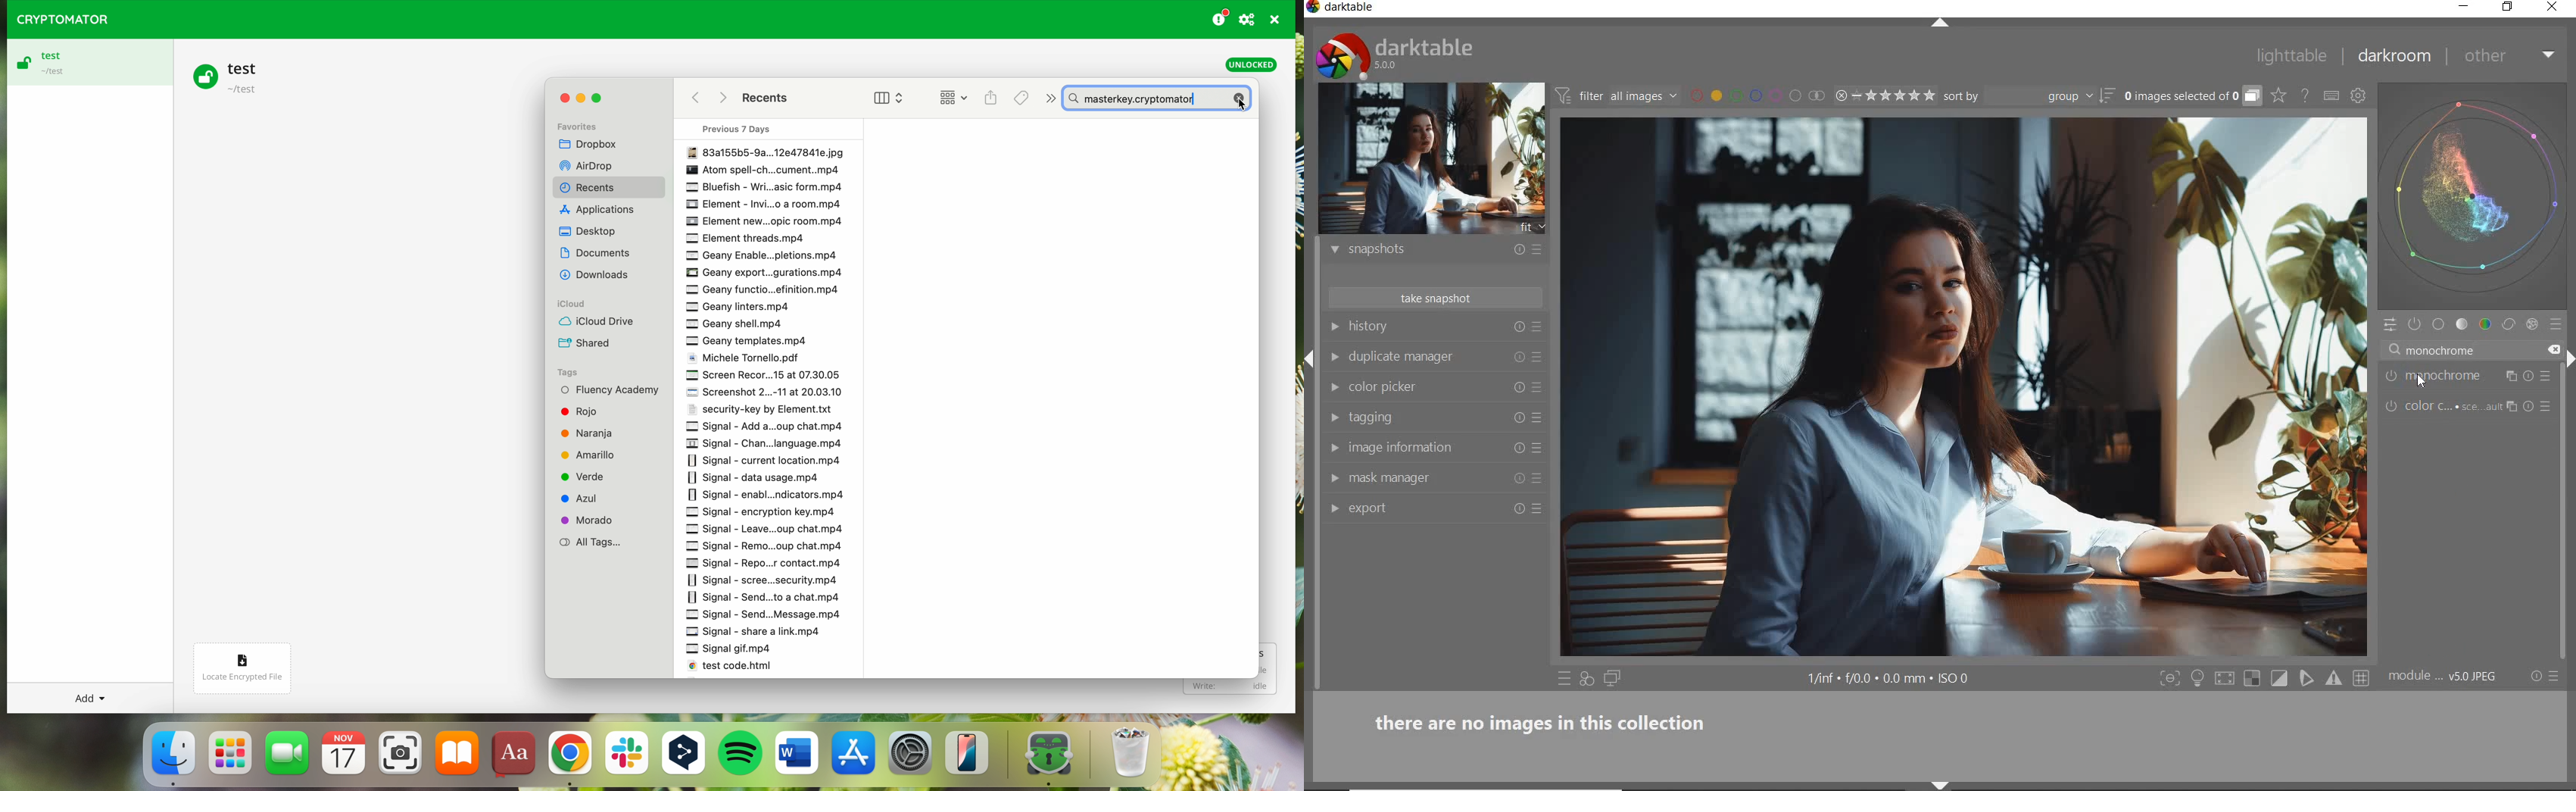 The image size is (2576, 812). I want to click on quit program, so click(1276, 19).